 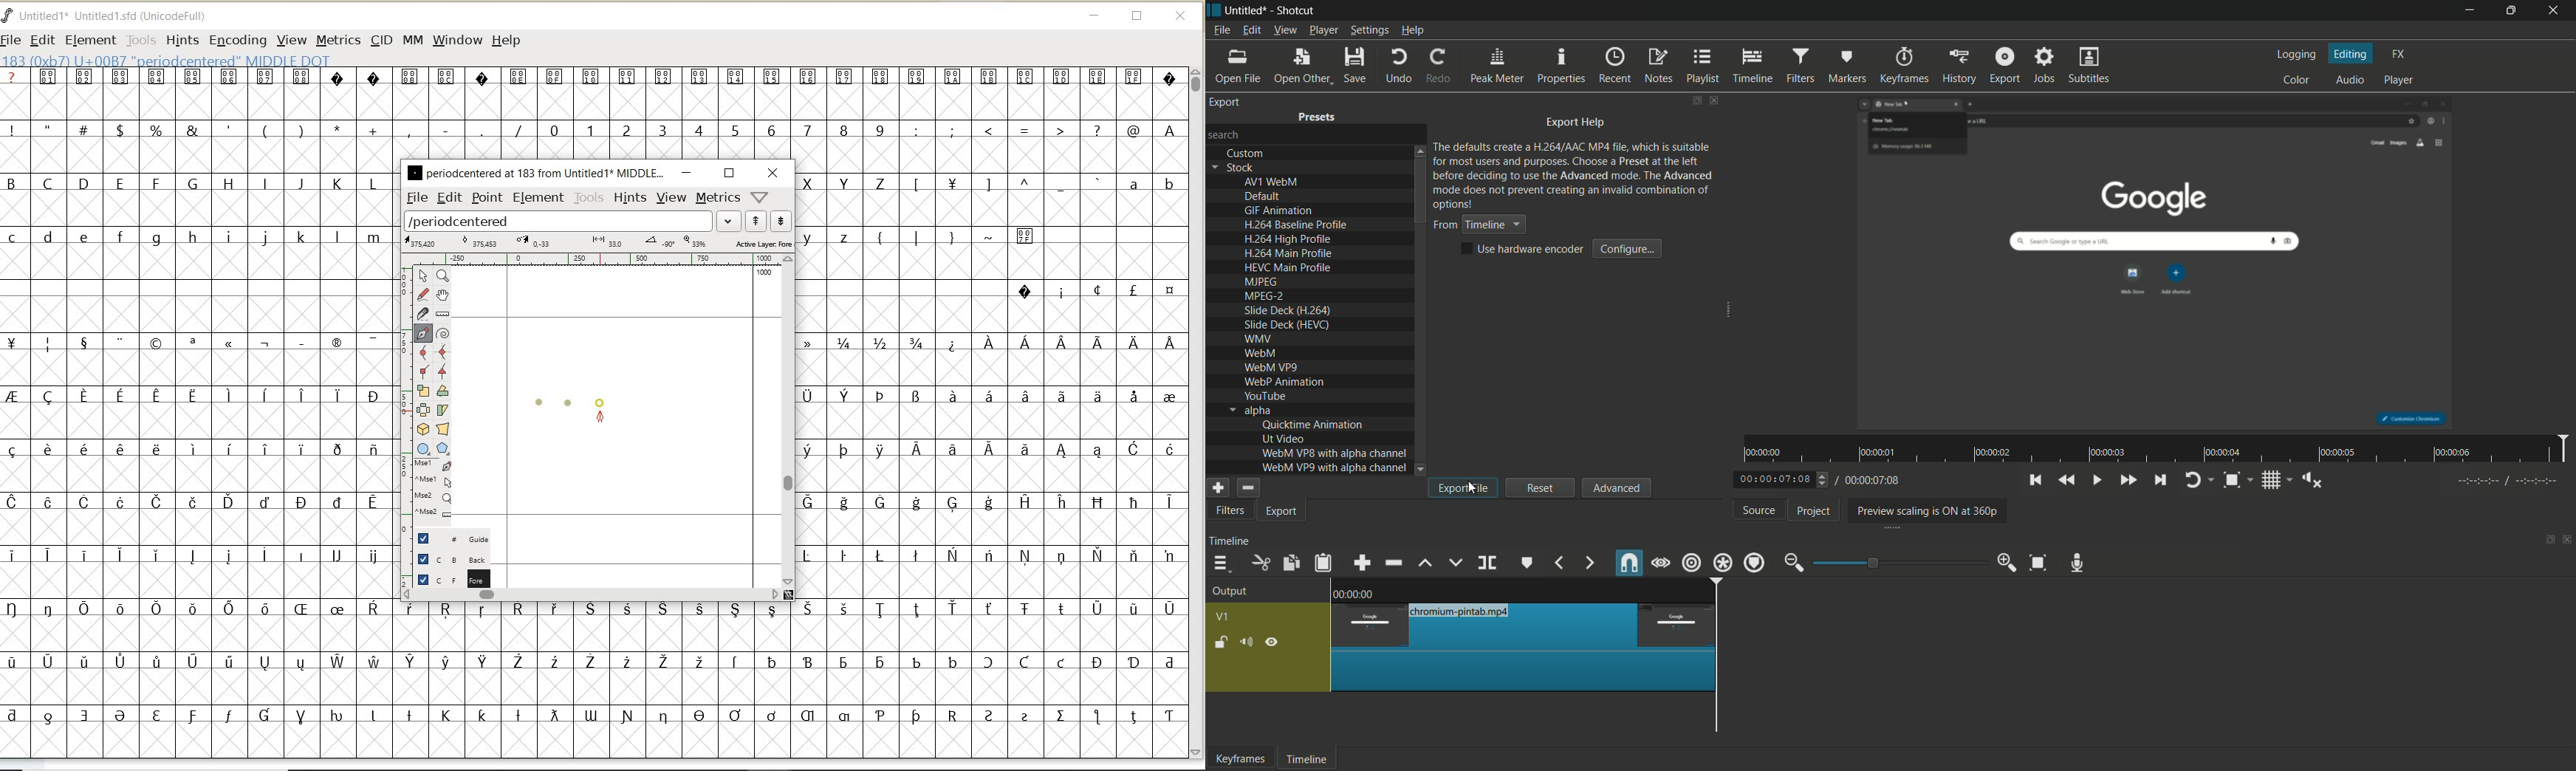 What do you see at coordinates (1214, 9) in the screenshot?
I see `app icon` at bounding box center [1214, 9].